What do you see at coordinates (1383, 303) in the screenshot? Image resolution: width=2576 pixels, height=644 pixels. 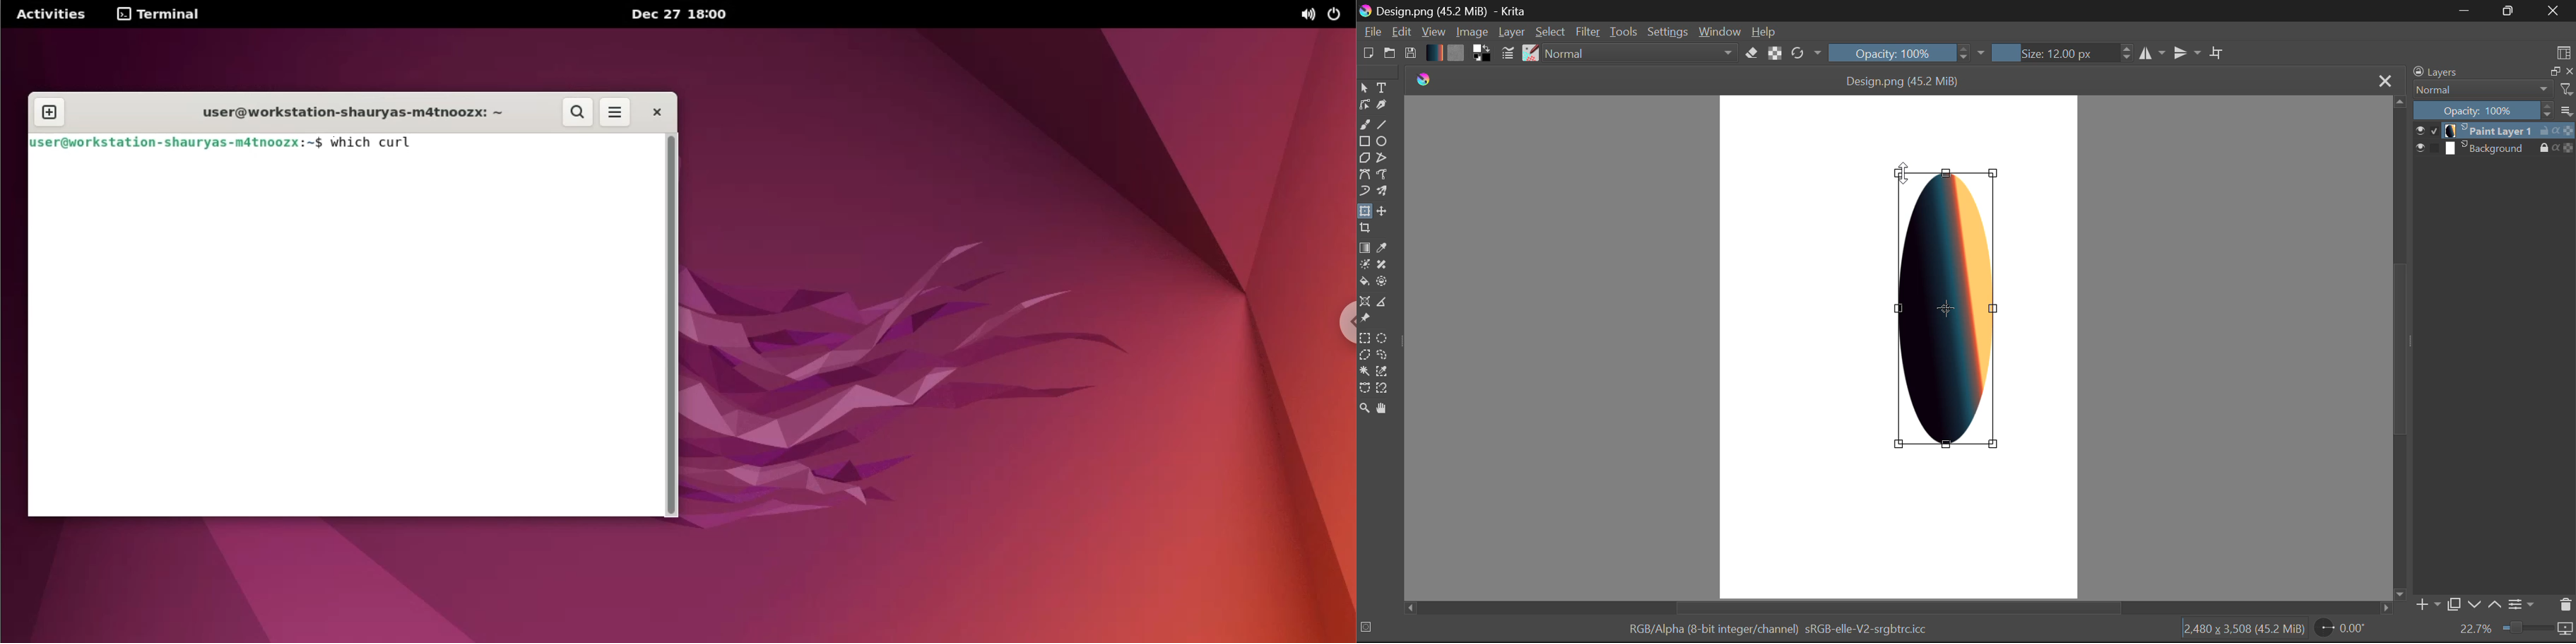 I see `Measurement` at bounding box center [1383, 303].